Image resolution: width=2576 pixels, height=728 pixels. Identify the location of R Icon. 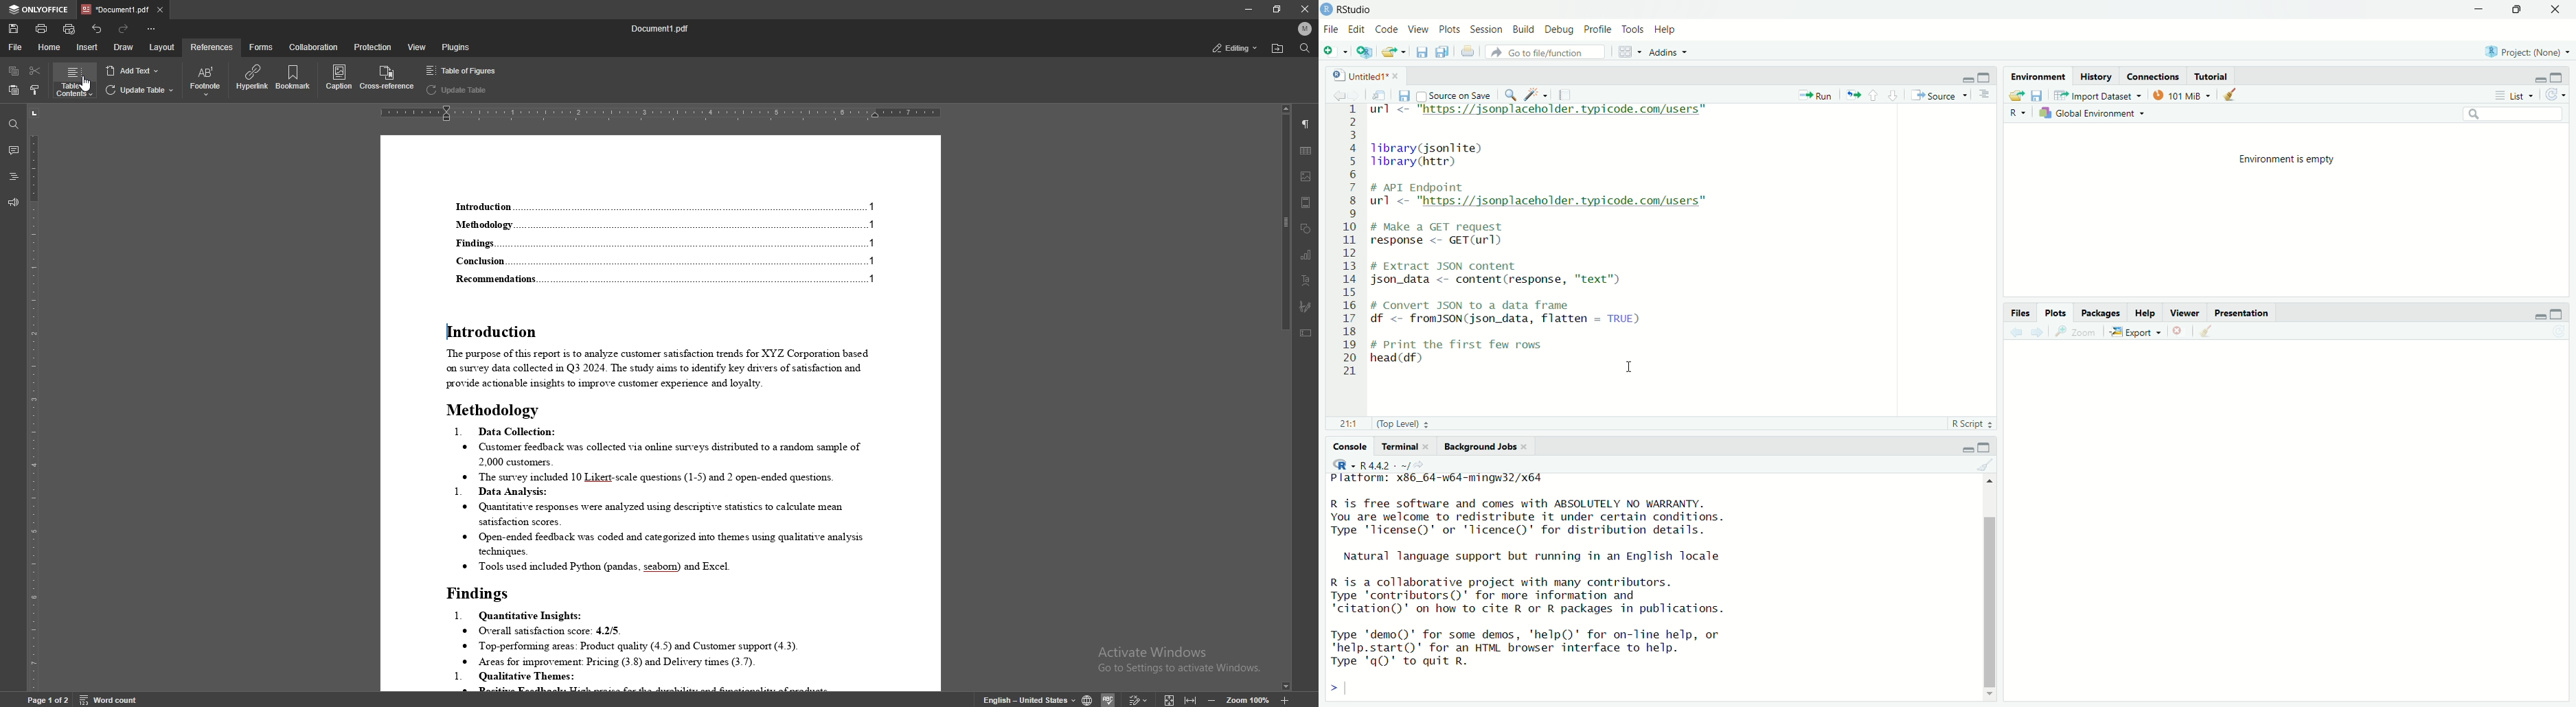
(1344, 464).